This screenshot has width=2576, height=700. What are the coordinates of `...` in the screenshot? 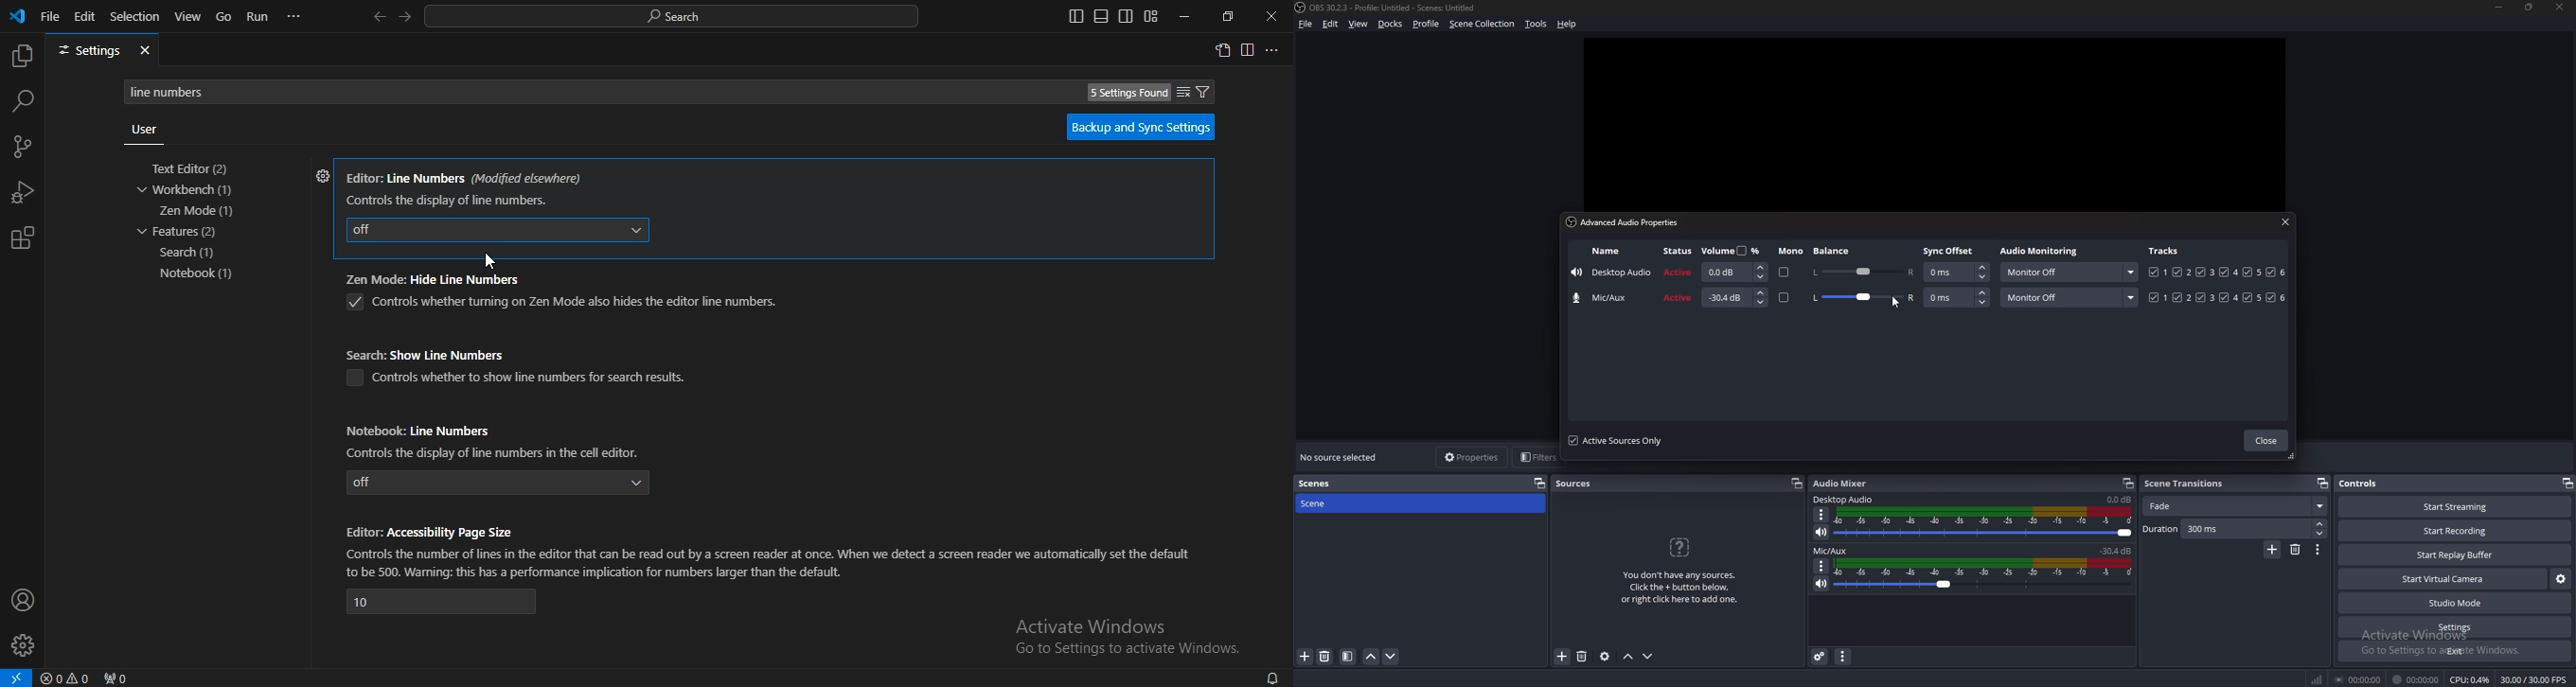 It's located at (294, 16).